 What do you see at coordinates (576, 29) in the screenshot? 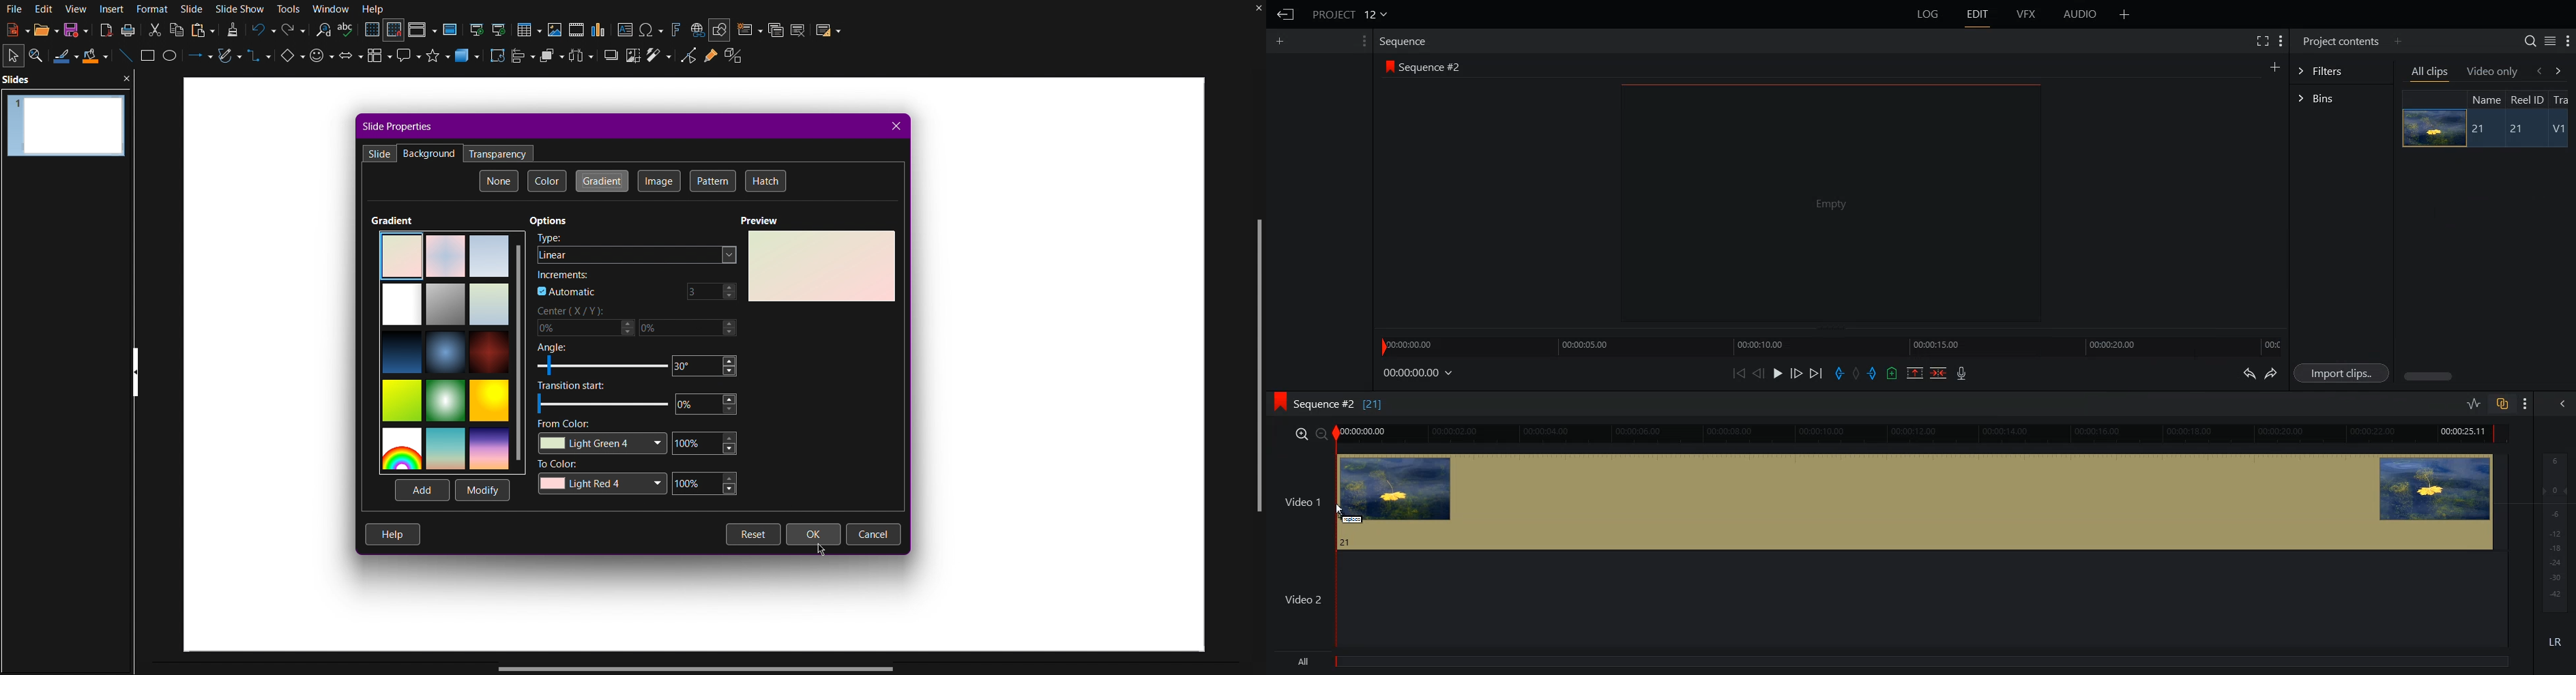
I see `Insert media` at bounding box center [576, 29].